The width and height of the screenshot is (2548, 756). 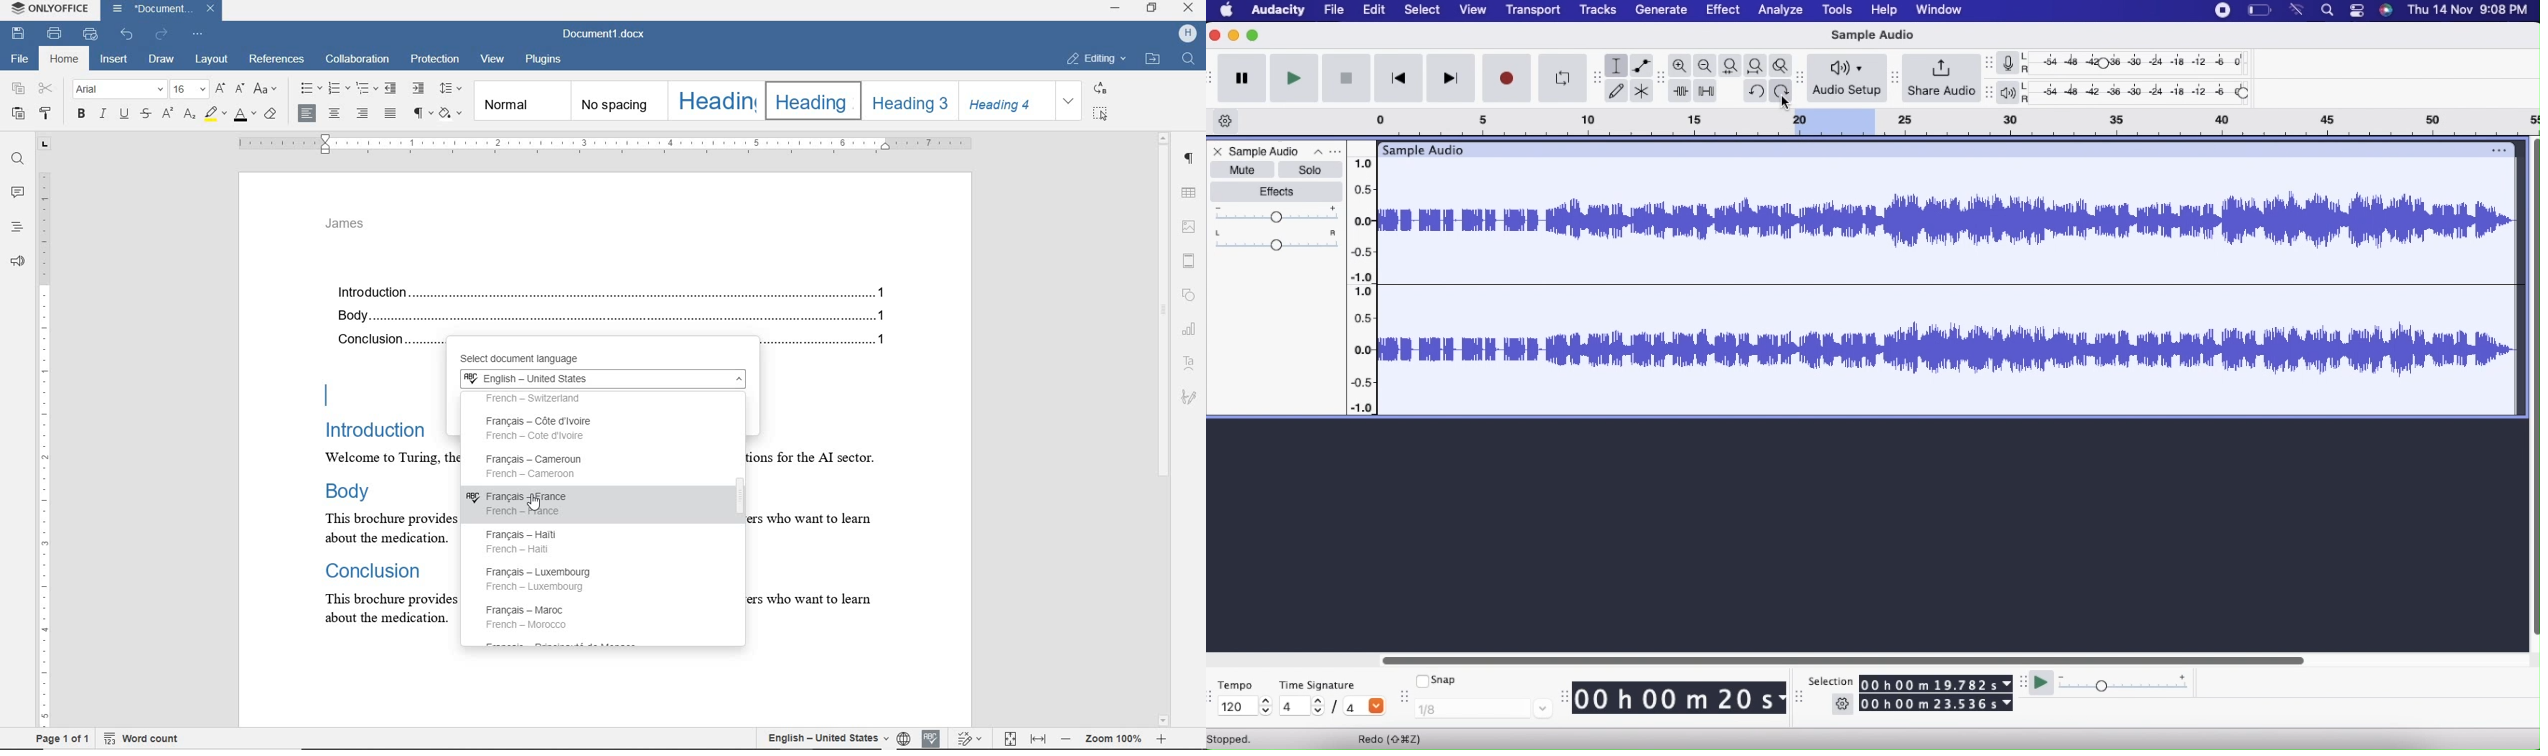 I want to click on scrollbar, so click(x=737, y=513).